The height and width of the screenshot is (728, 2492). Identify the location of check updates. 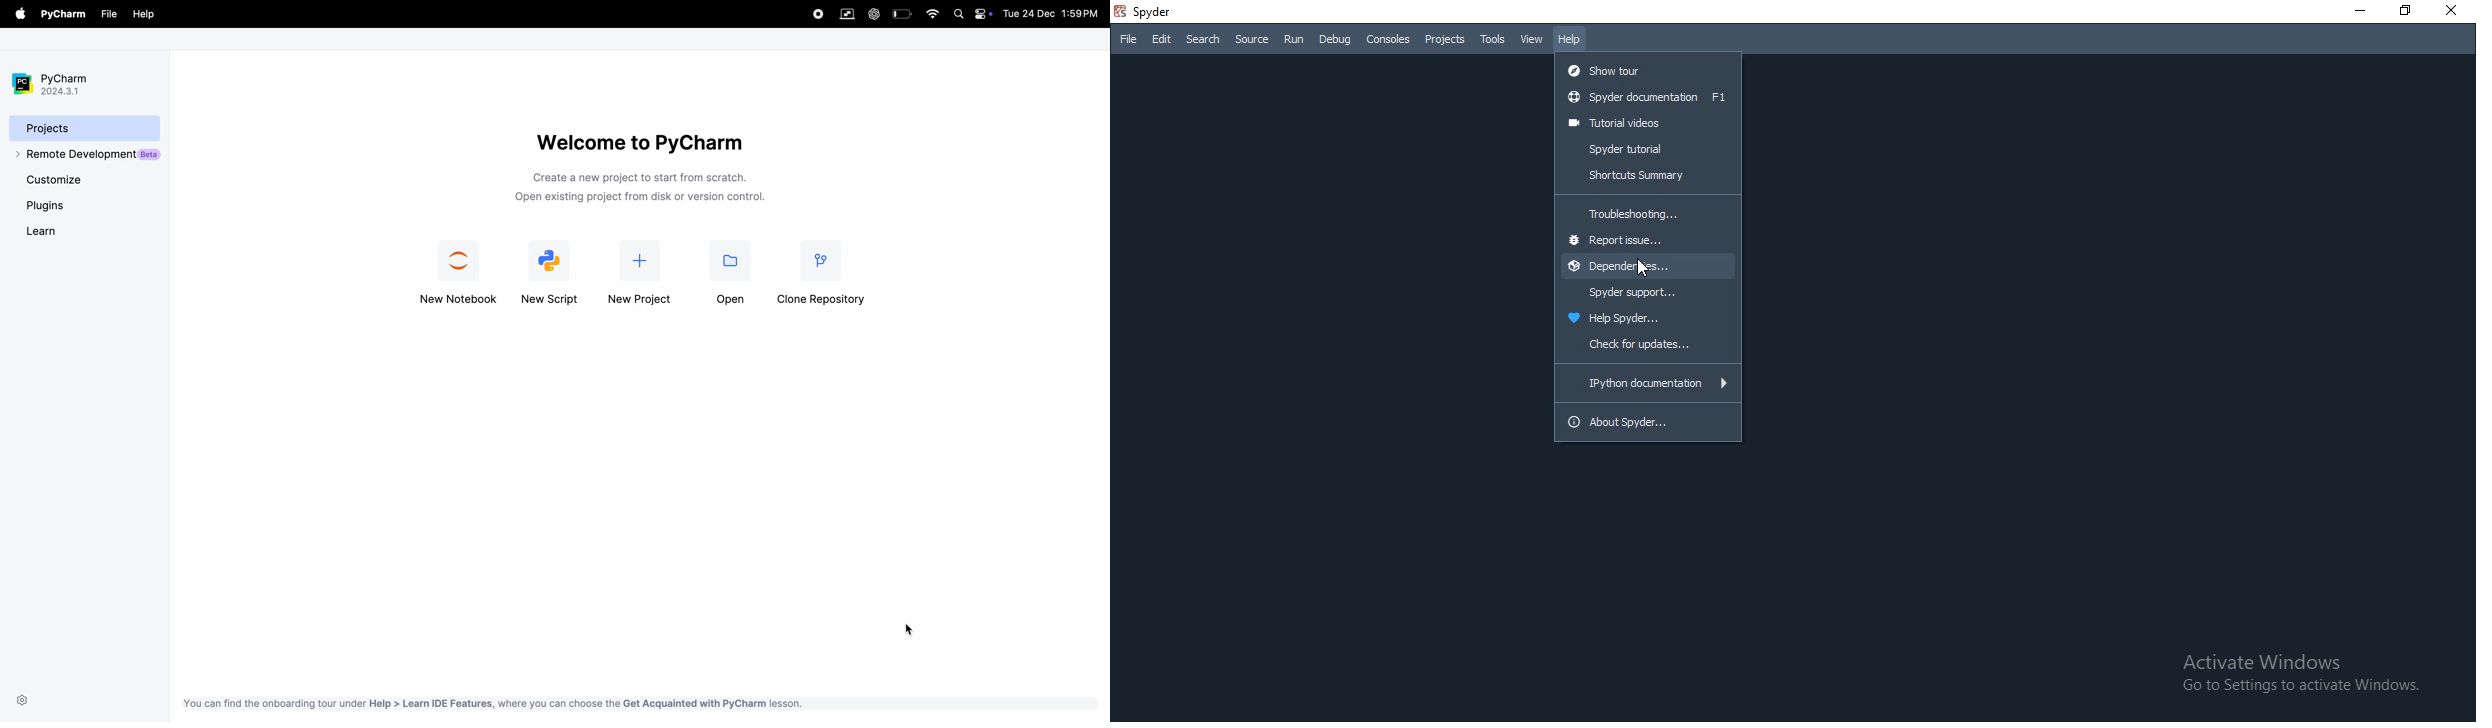
(1648, 347).